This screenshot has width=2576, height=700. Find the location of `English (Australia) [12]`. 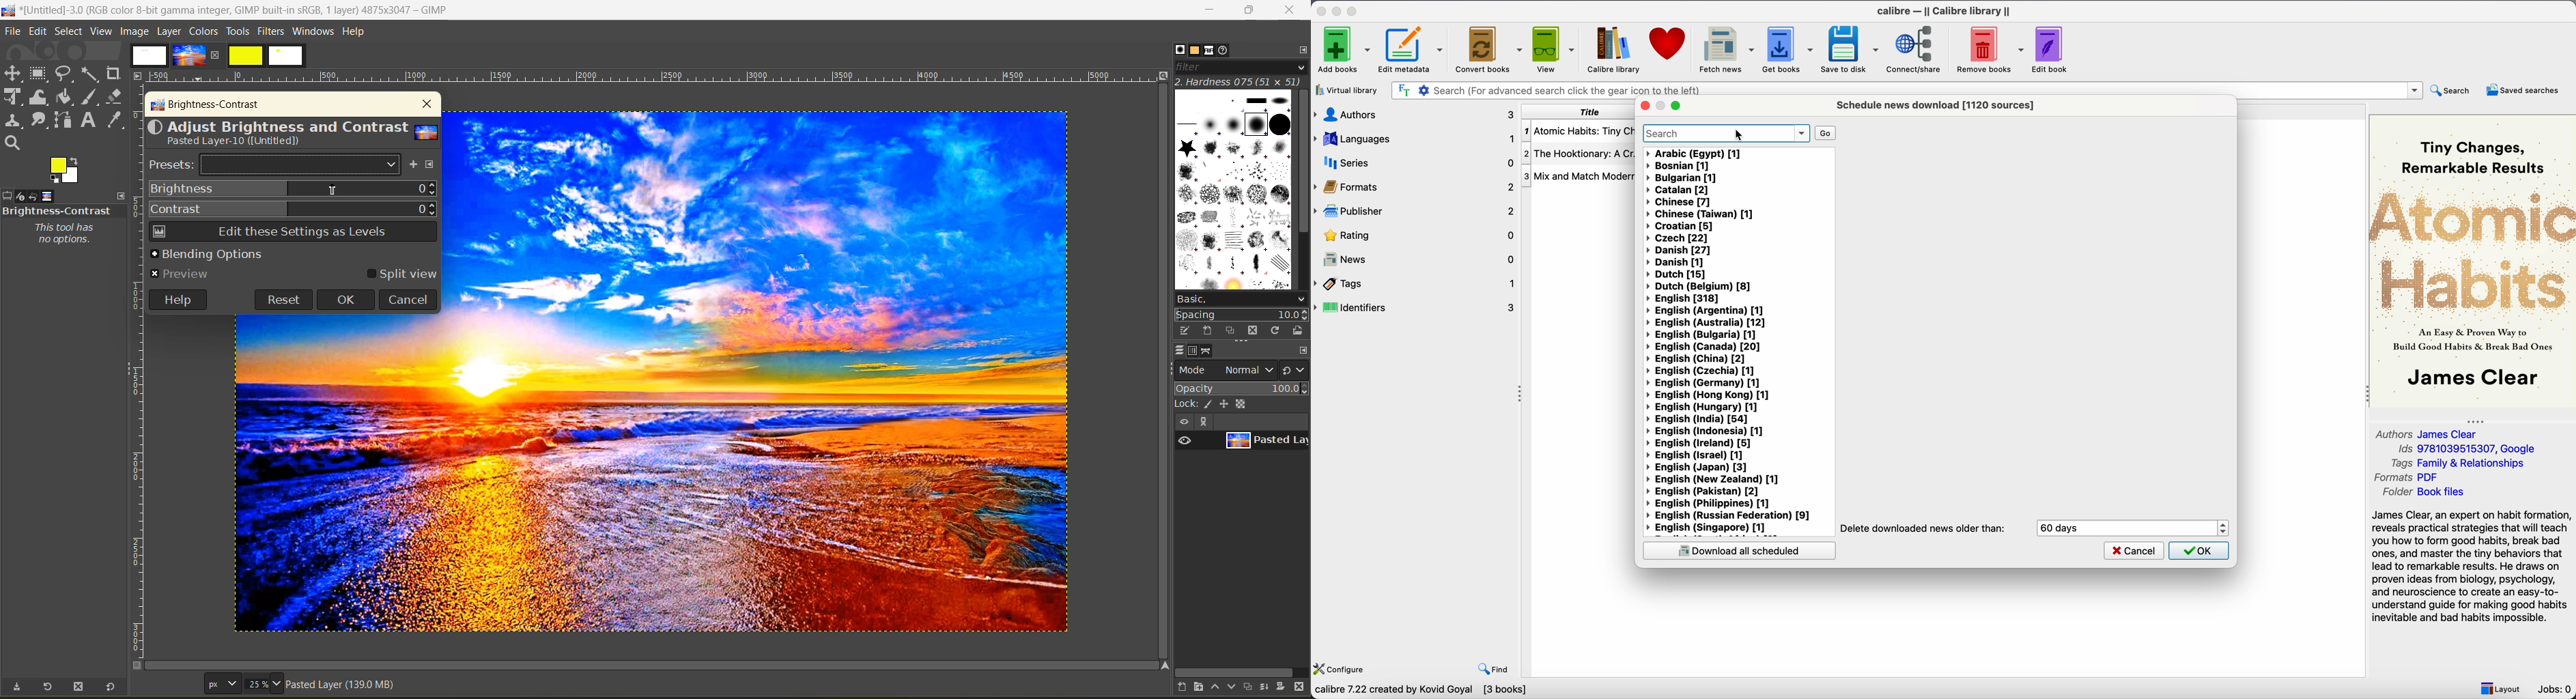

English (Australia) [12] is located at coordinates (1705, 322).